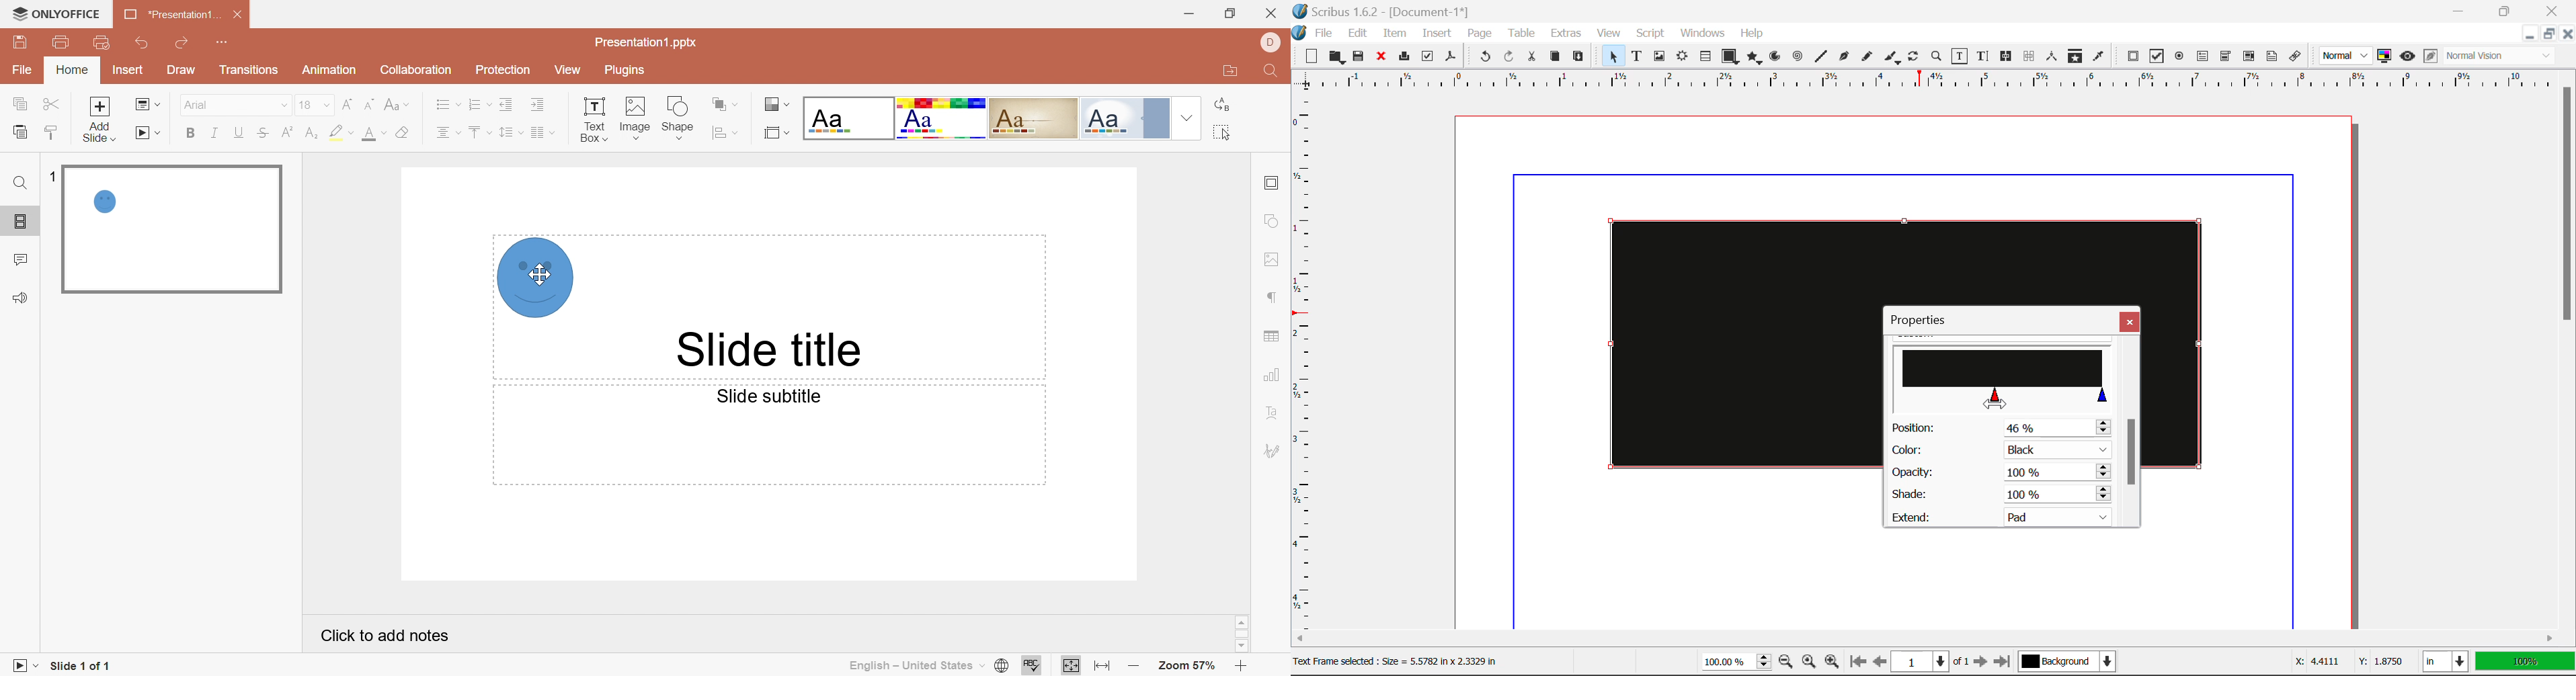 This screenshot has width=2576, height=700. What do you see at coordinates (143, 44) in the screenshot?
I see `Undo` at bounding box center [143, 44].